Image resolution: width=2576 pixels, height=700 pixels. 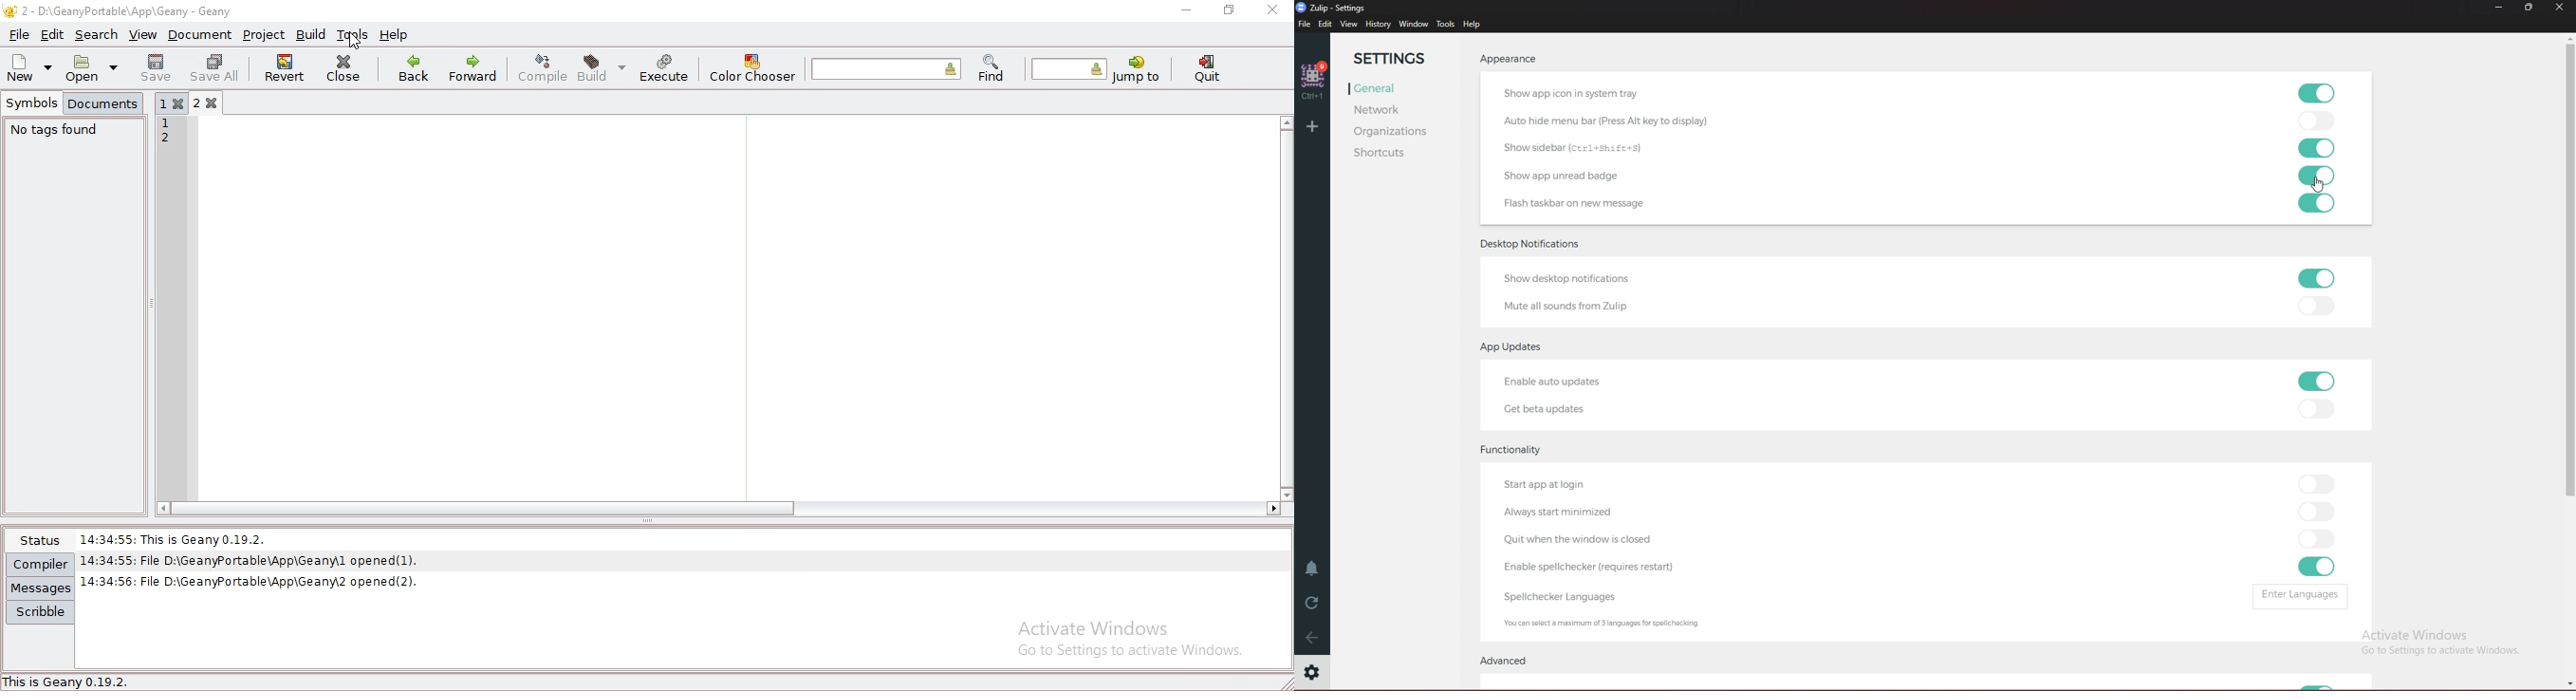 I want to click on toggle, so click(x=2318, y=279).